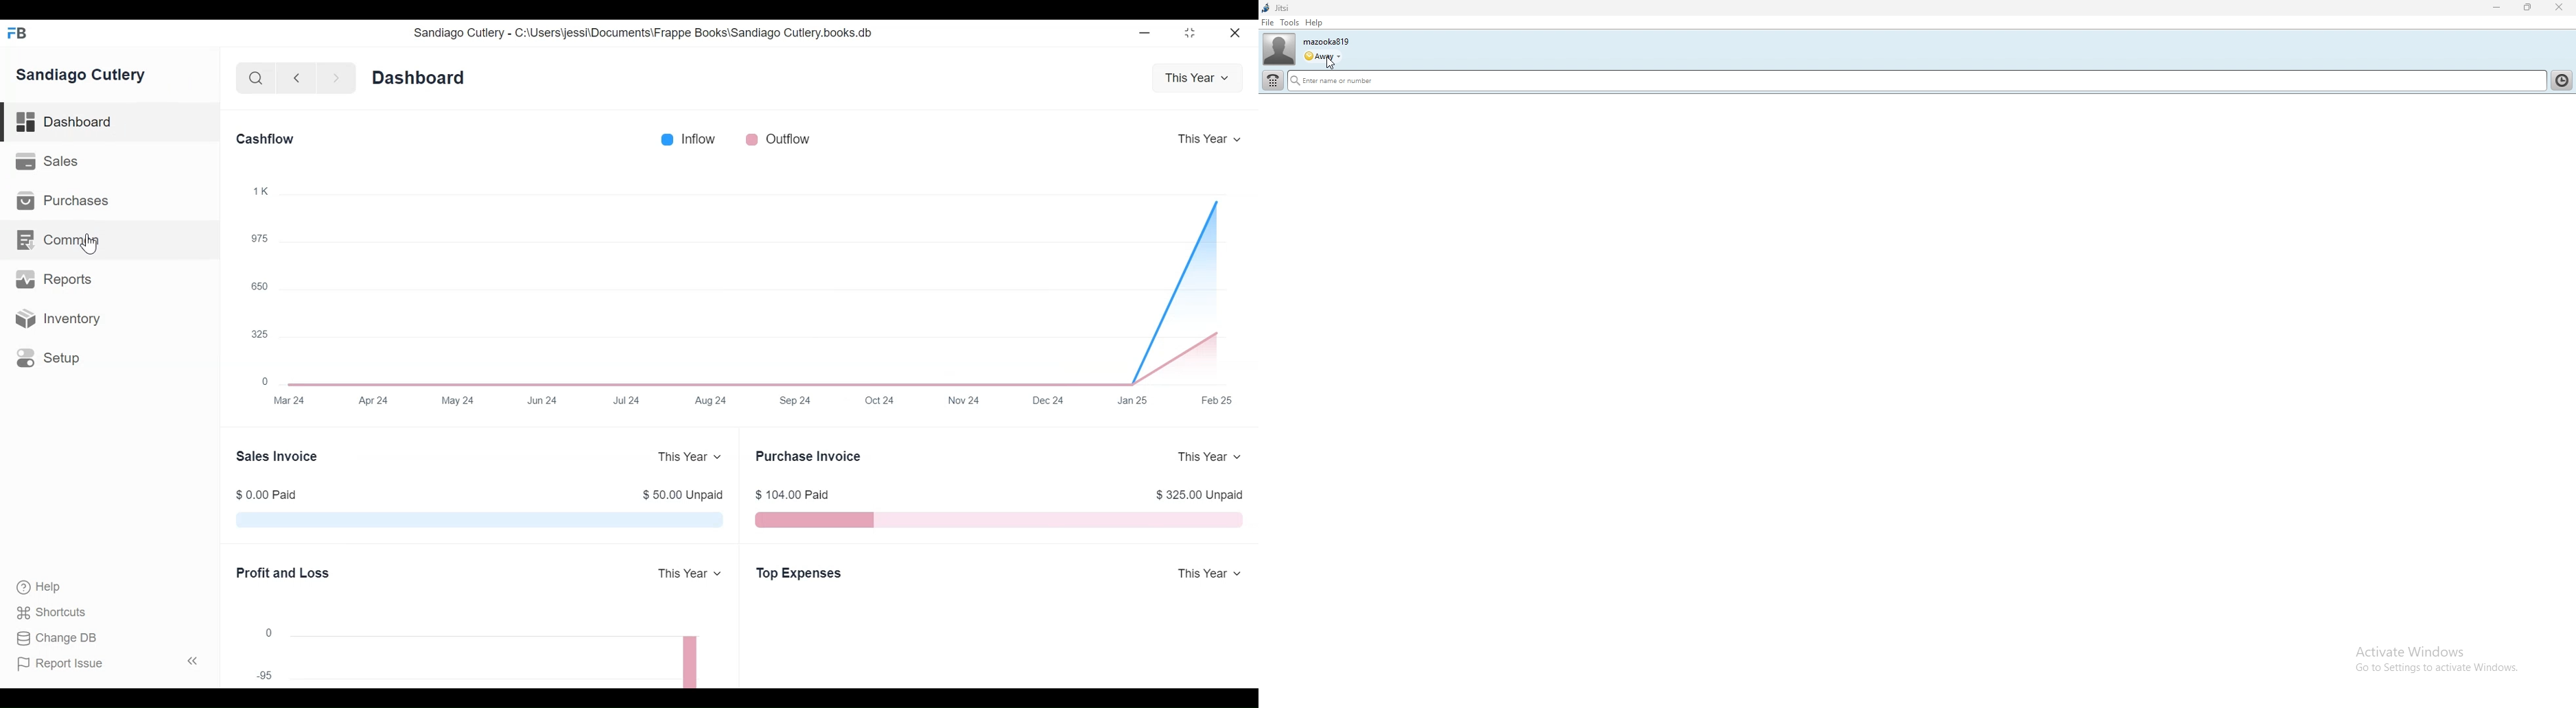 The image size is (2576, 728). What do you see at coordinates (1274, 81) in the screenshot?
I see `dialpad` at bounding box center [1274, 81].